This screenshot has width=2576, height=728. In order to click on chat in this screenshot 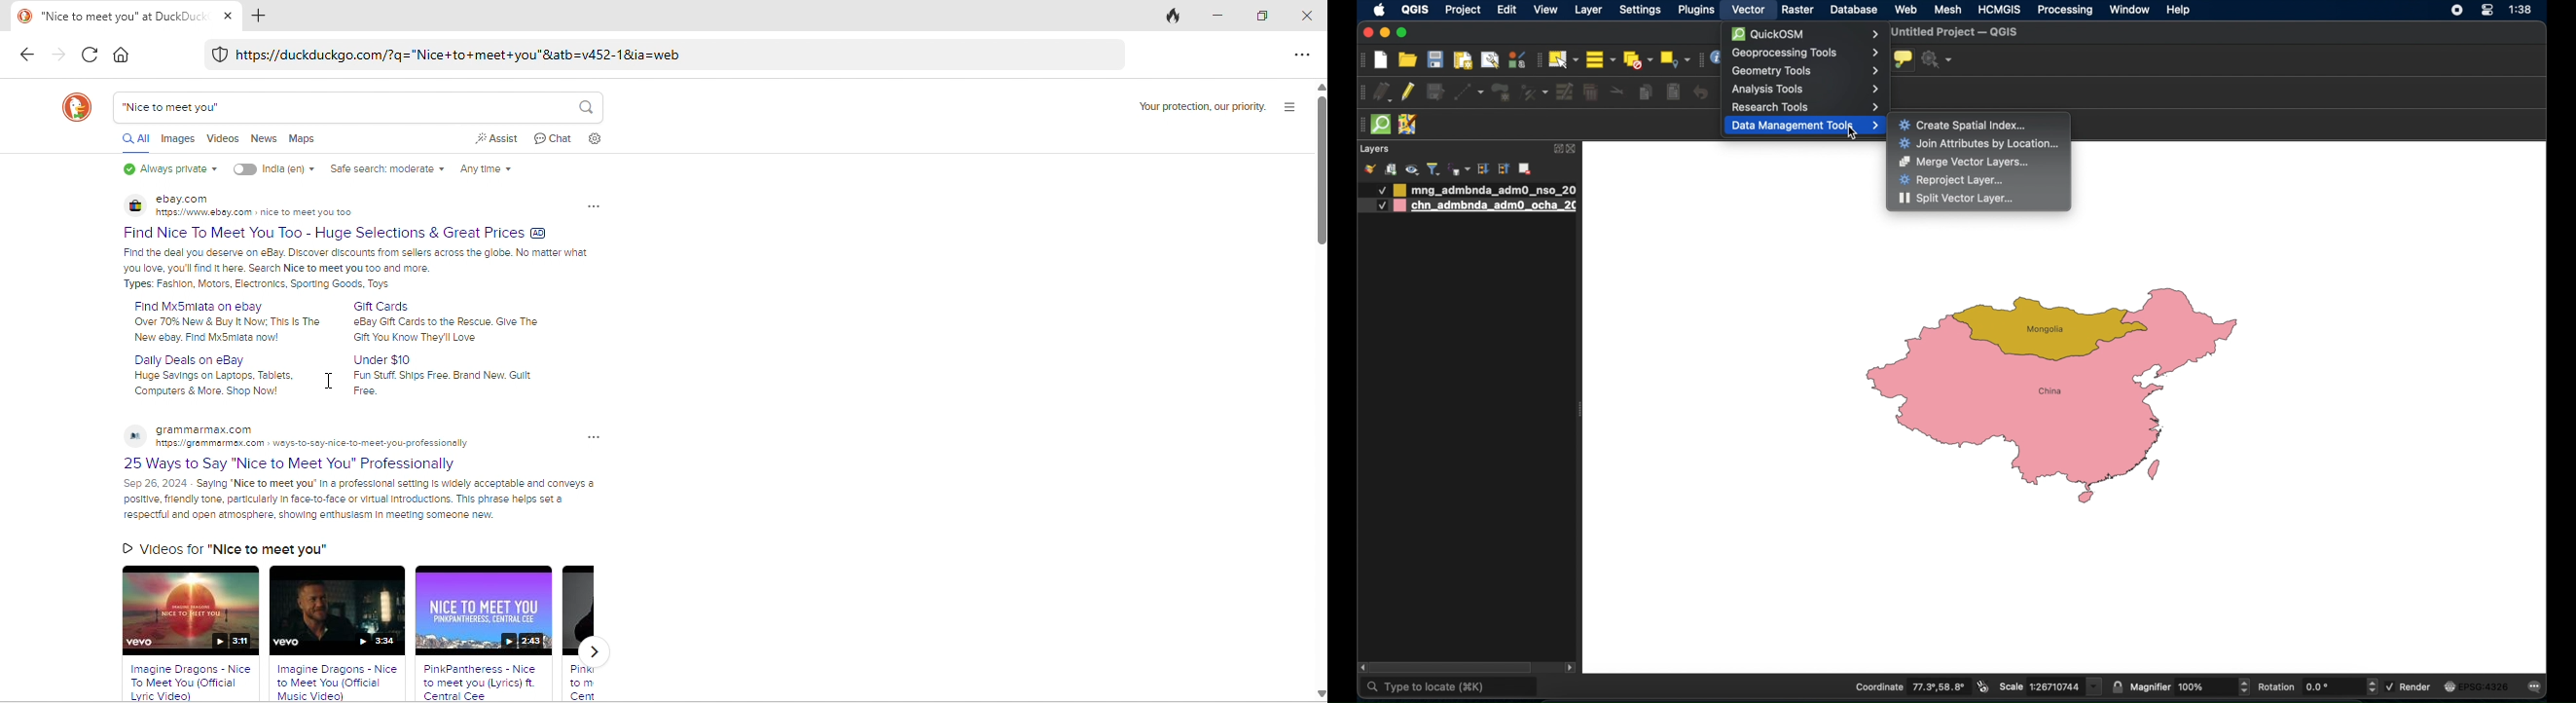, I will do `click(555, 138)`.